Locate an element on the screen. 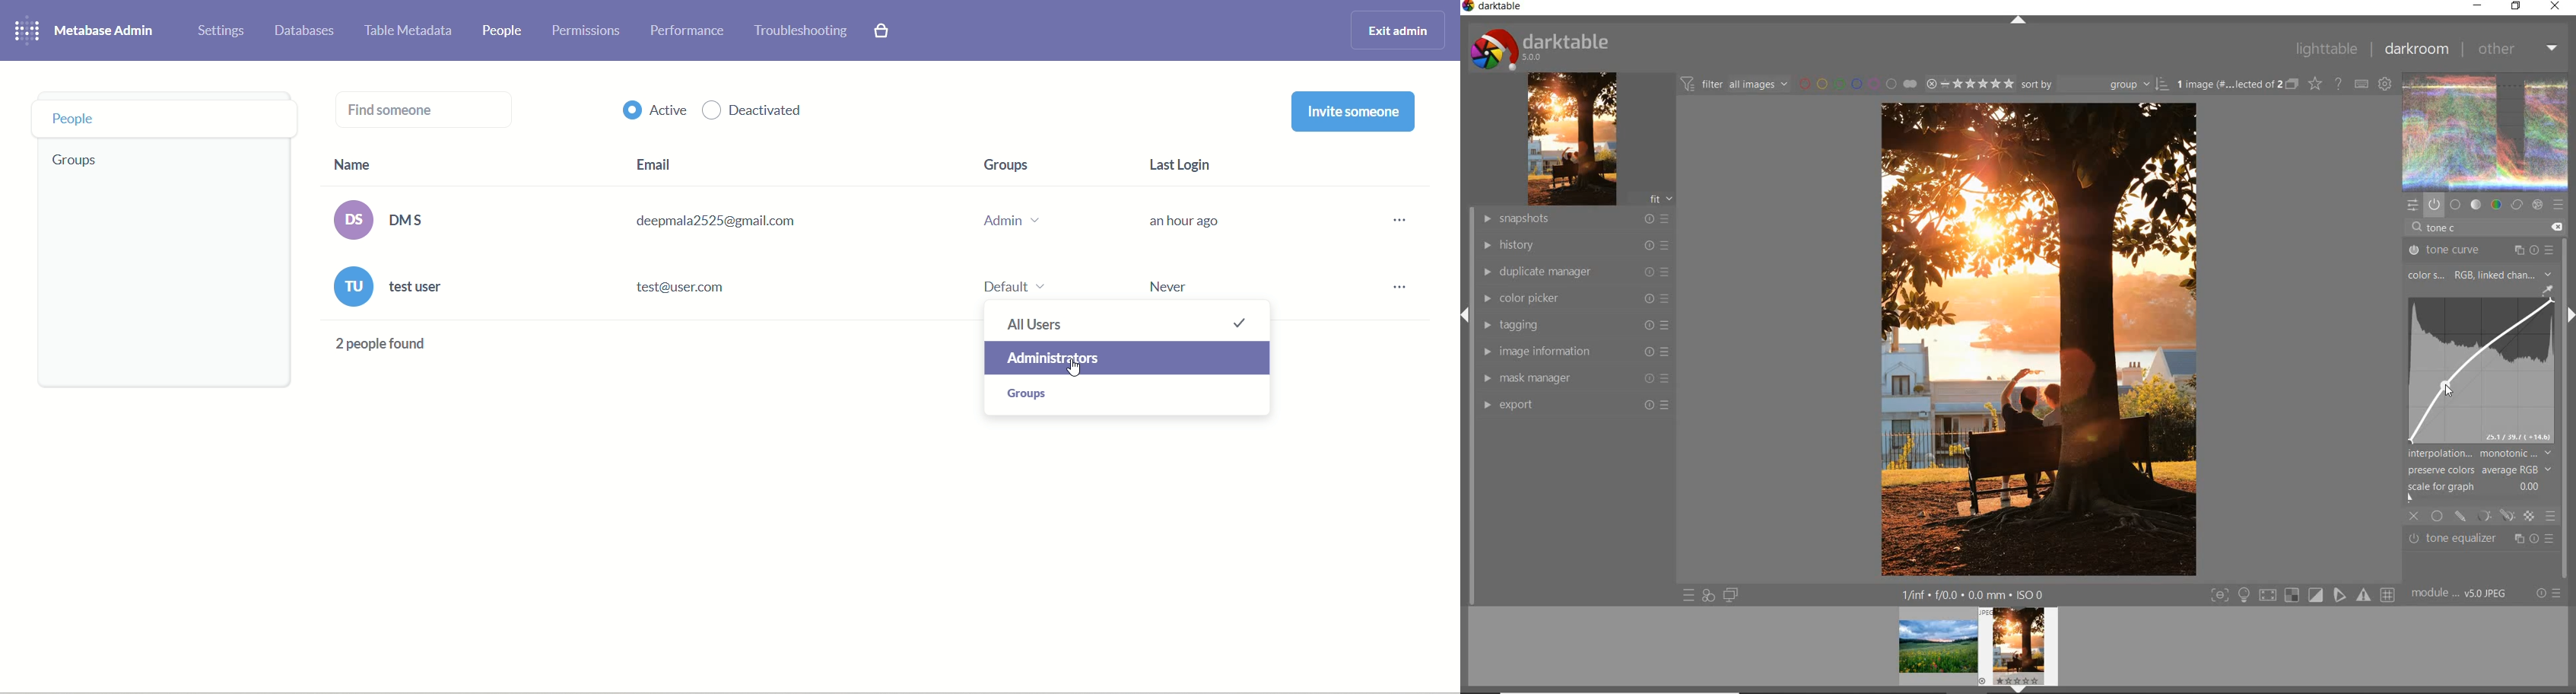 Image resolution: width=2576 pixels, height=700 pixels. quick access panel is located at coordinates (2414, 204).